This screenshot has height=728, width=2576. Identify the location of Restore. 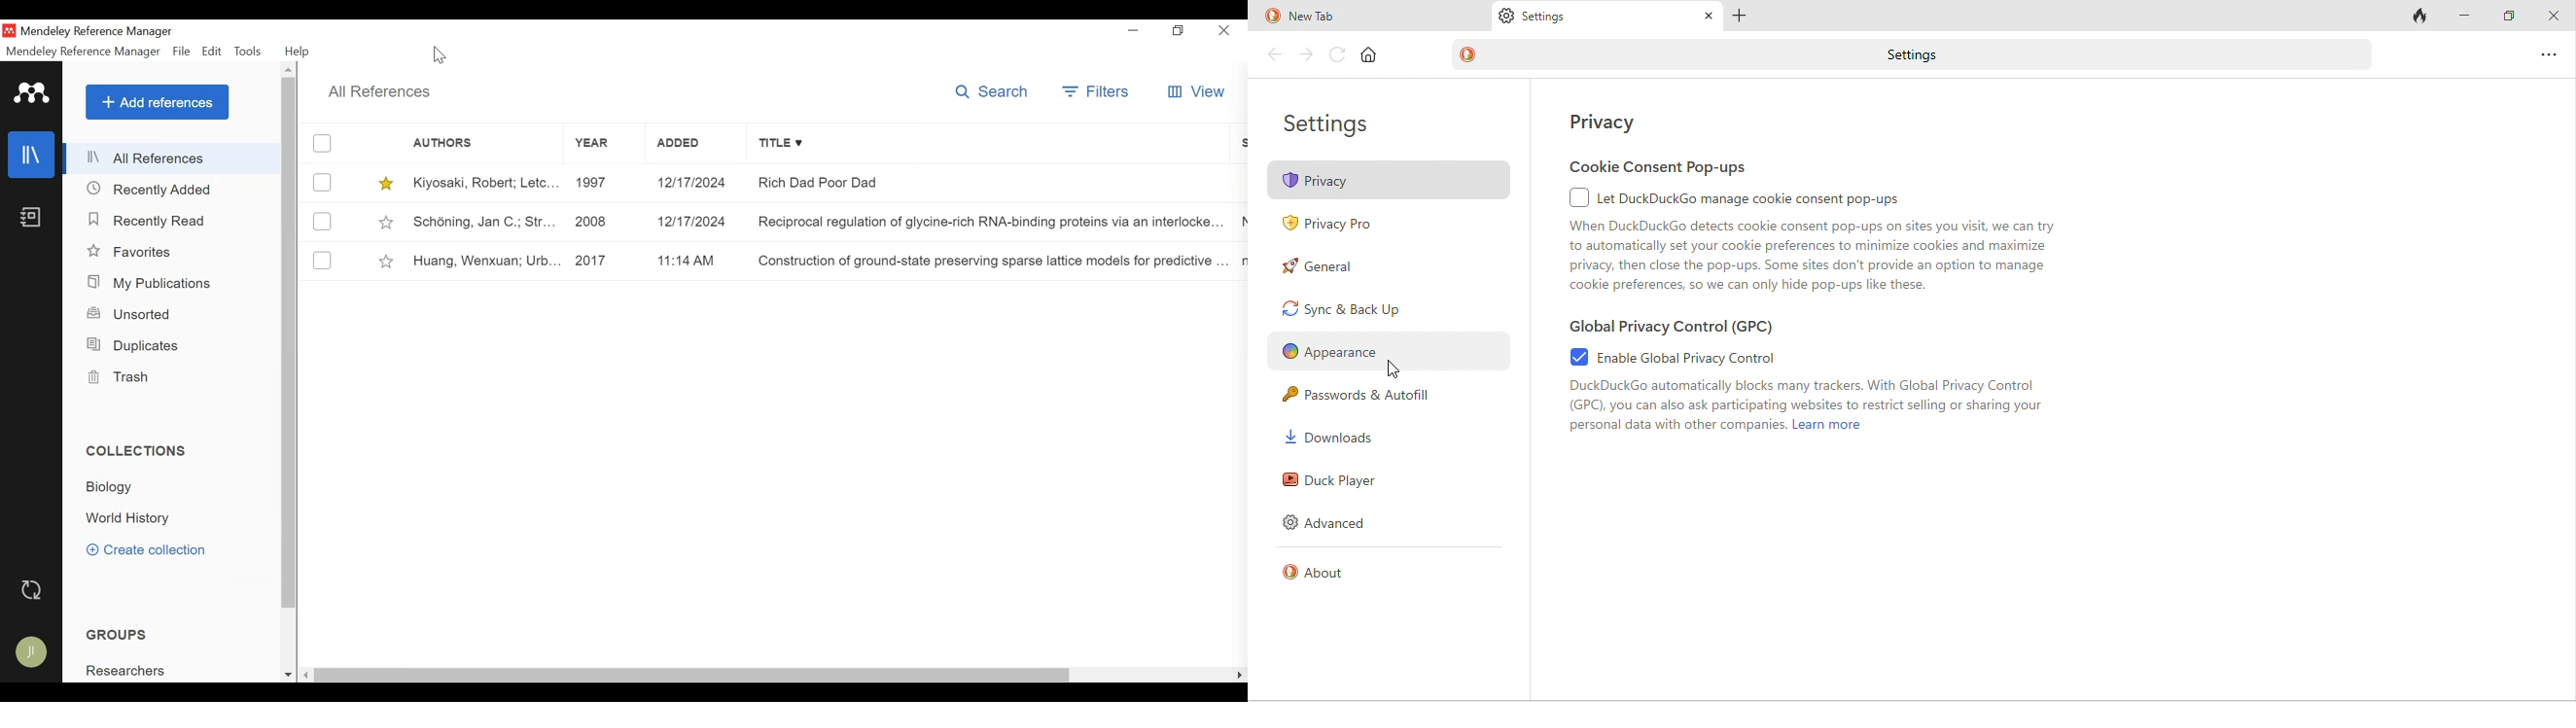
(1181, 30).